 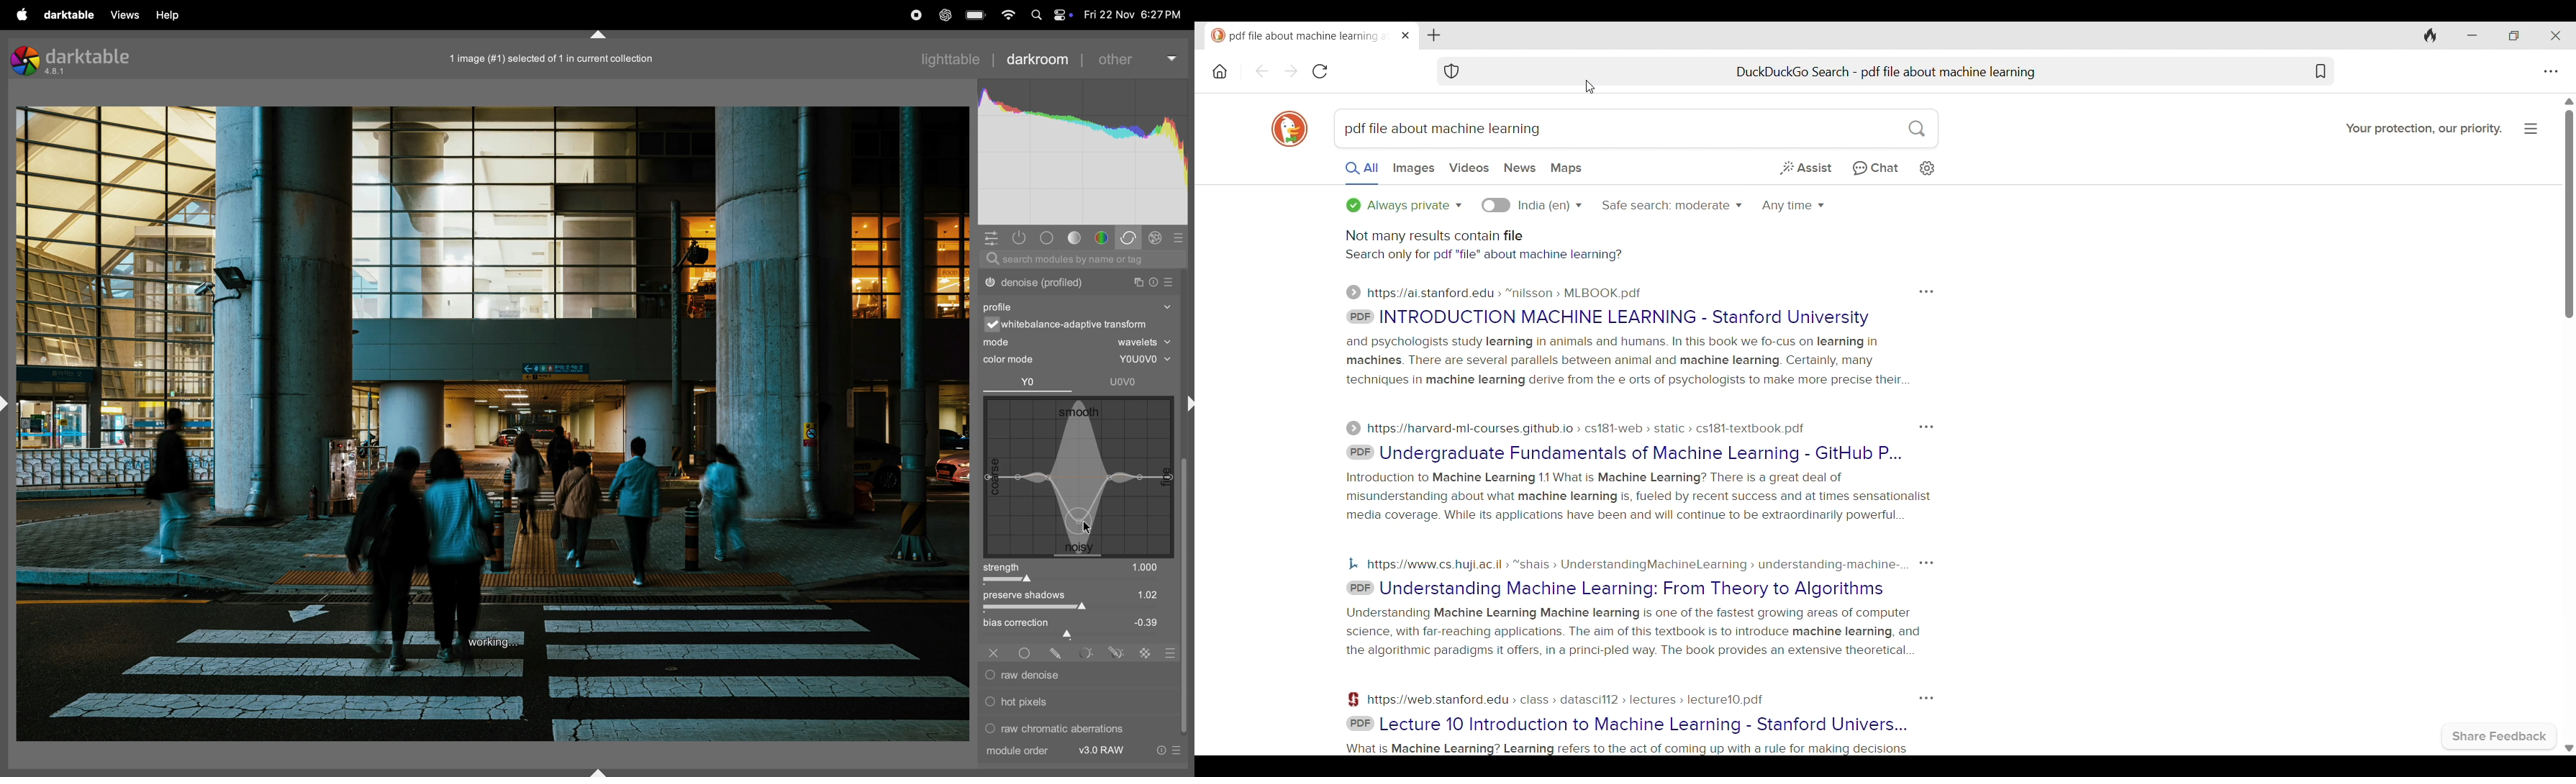 I want to click on show, so click(x=1168, y=308).